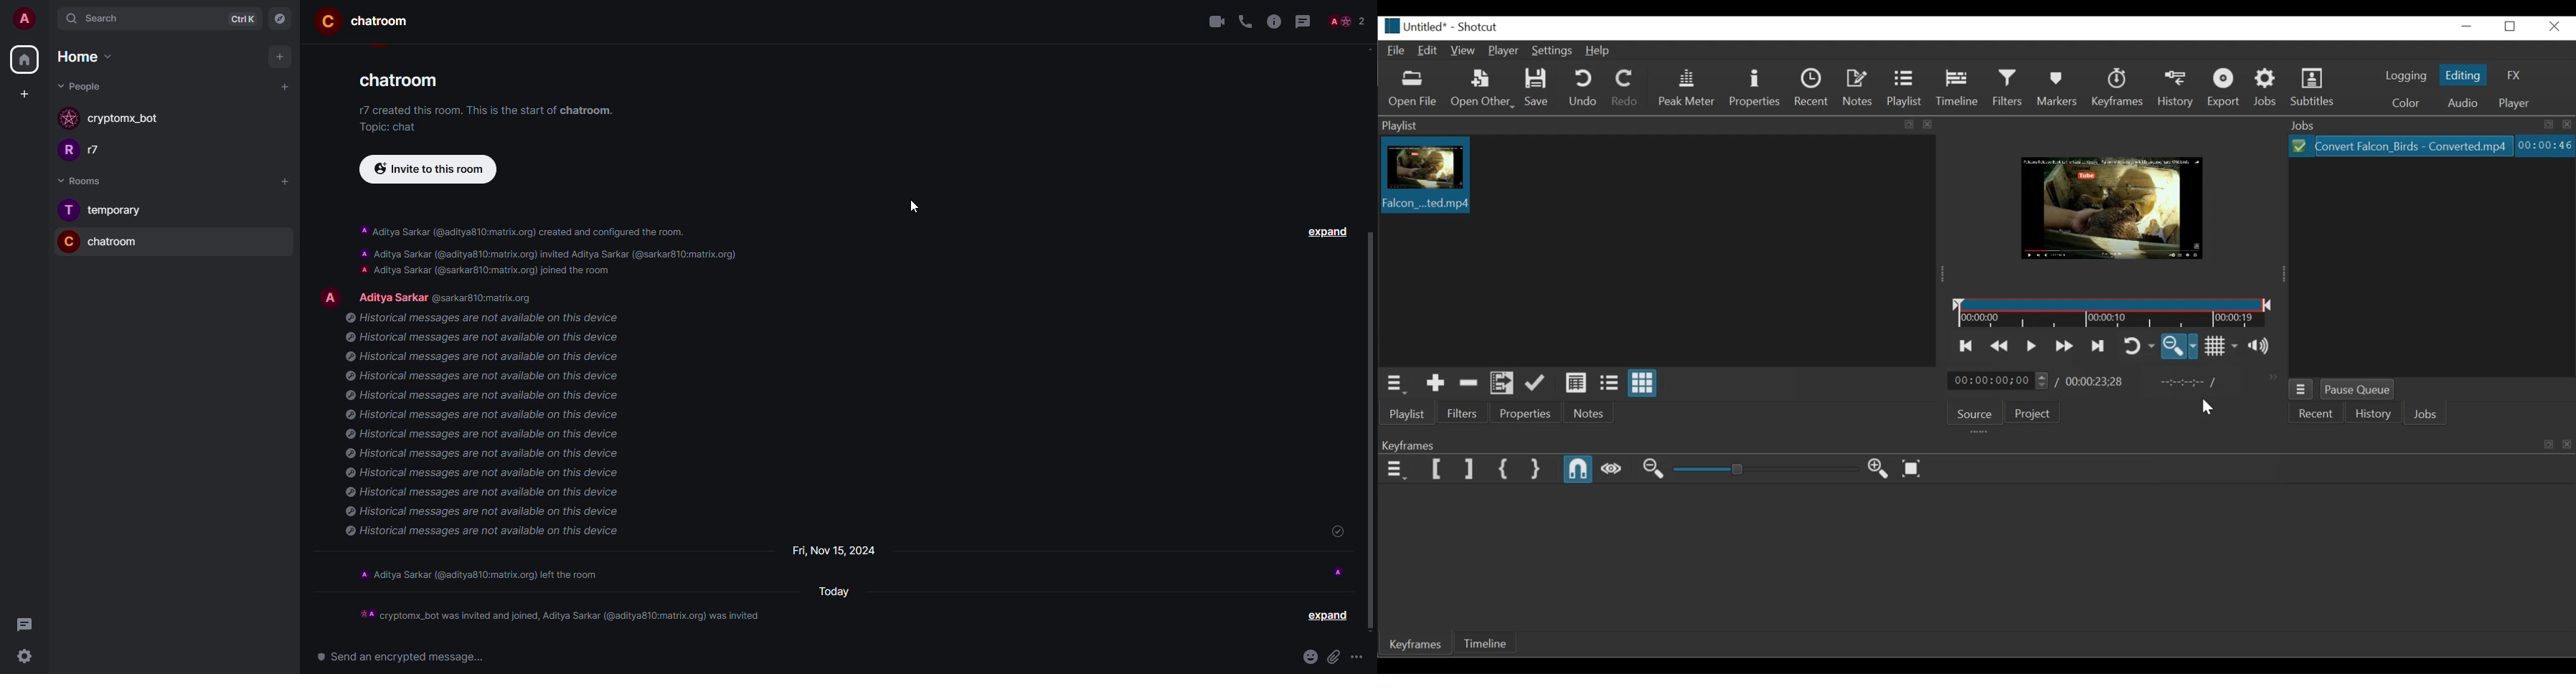  I want to click on info, so click(1276, 22).